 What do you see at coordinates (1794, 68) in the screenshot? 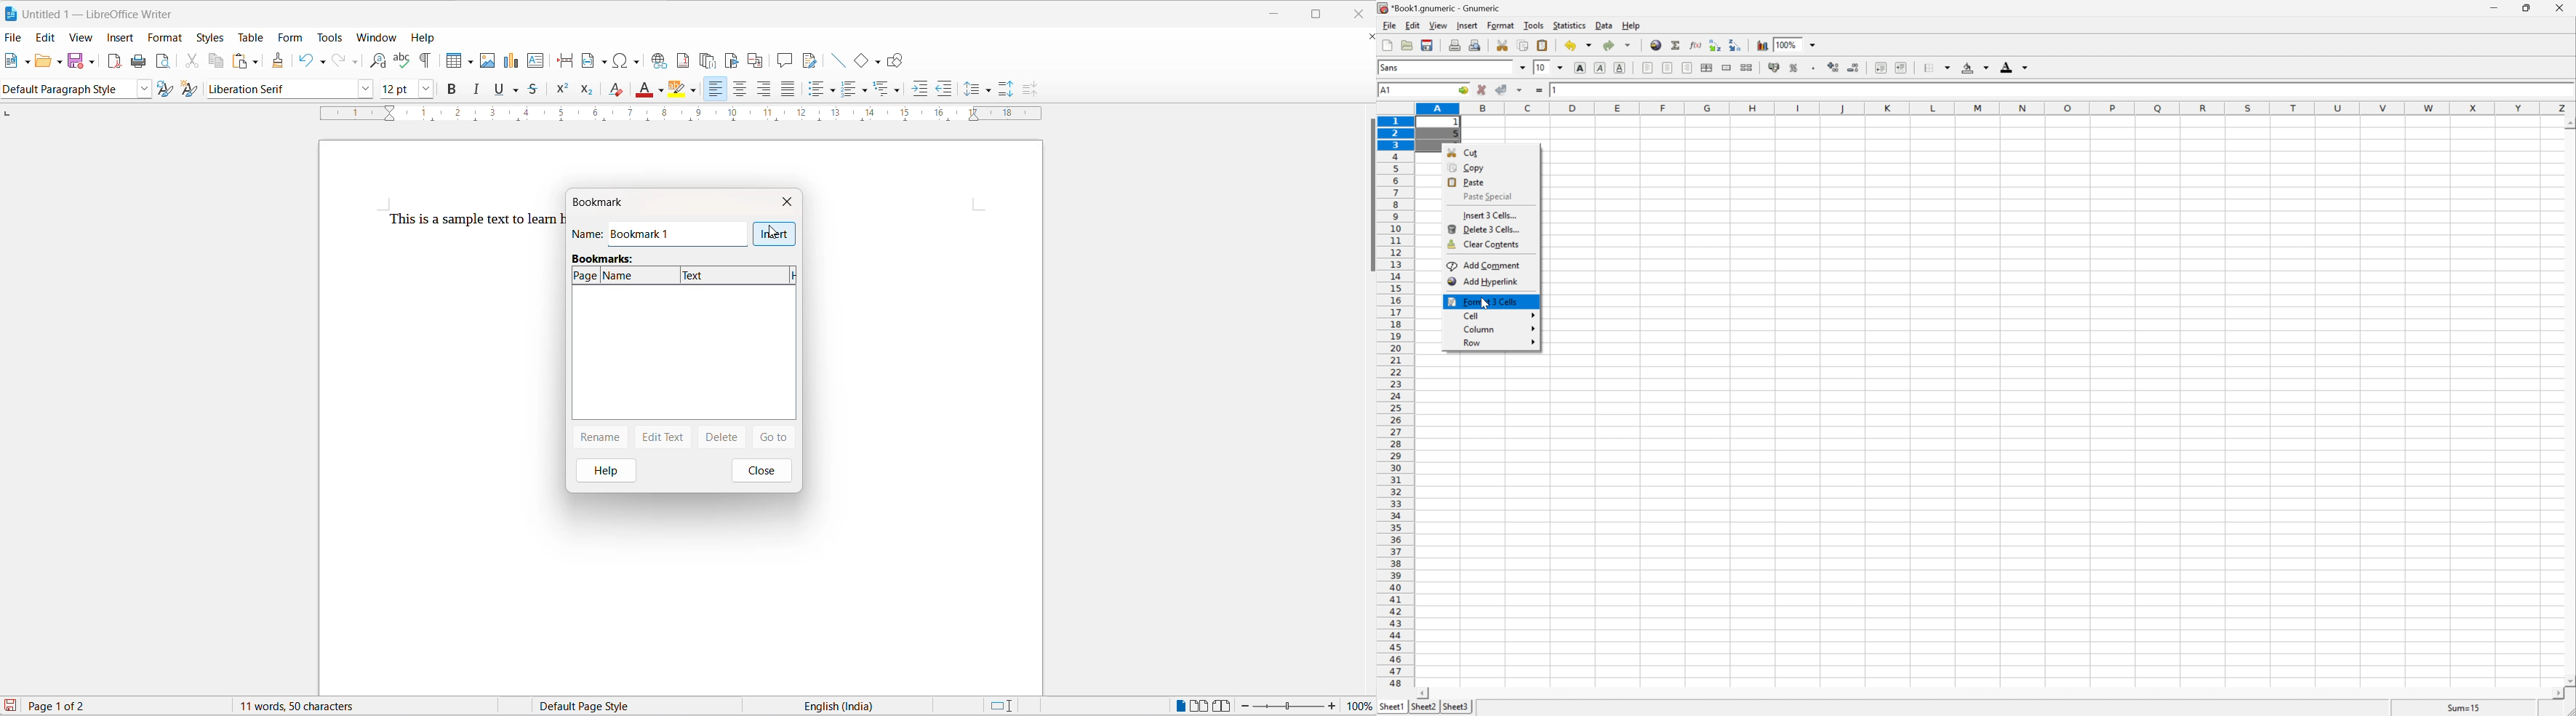
I see `format selection as percentage` at bounding box center [1794, 68].